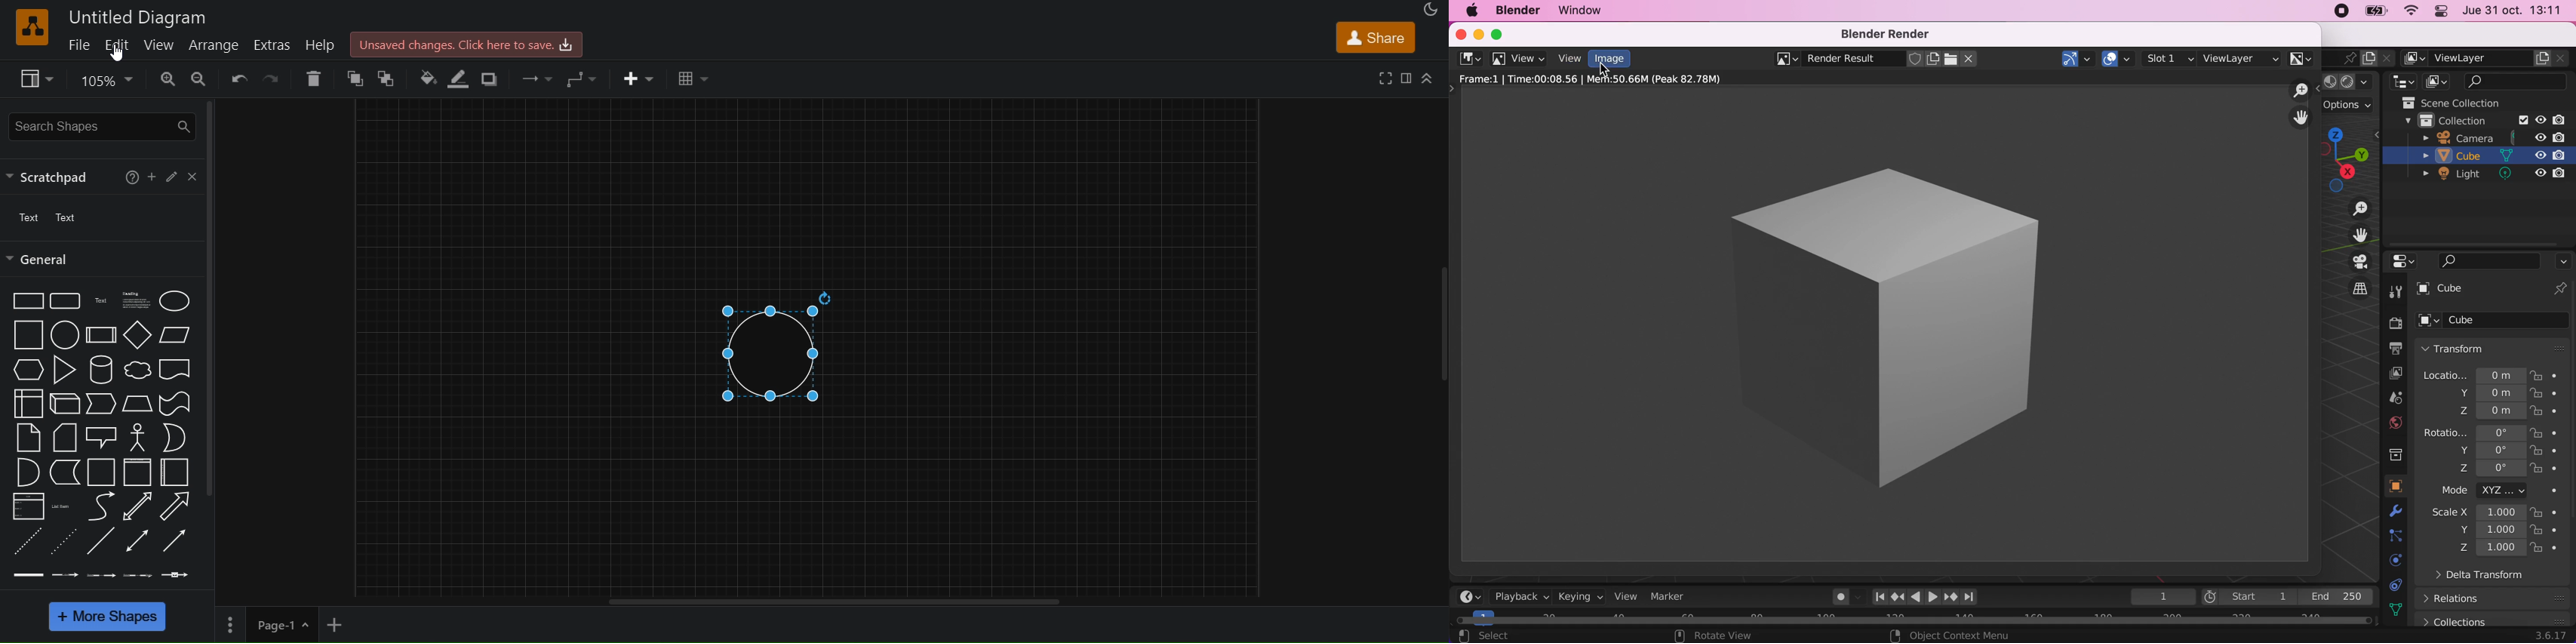 Image resolution: width=2576 pixels, height=644 pixels. What do you see at coordinates (176, 300) in the screenshot?
I see `ellipse` at bounding box center [176, 300].